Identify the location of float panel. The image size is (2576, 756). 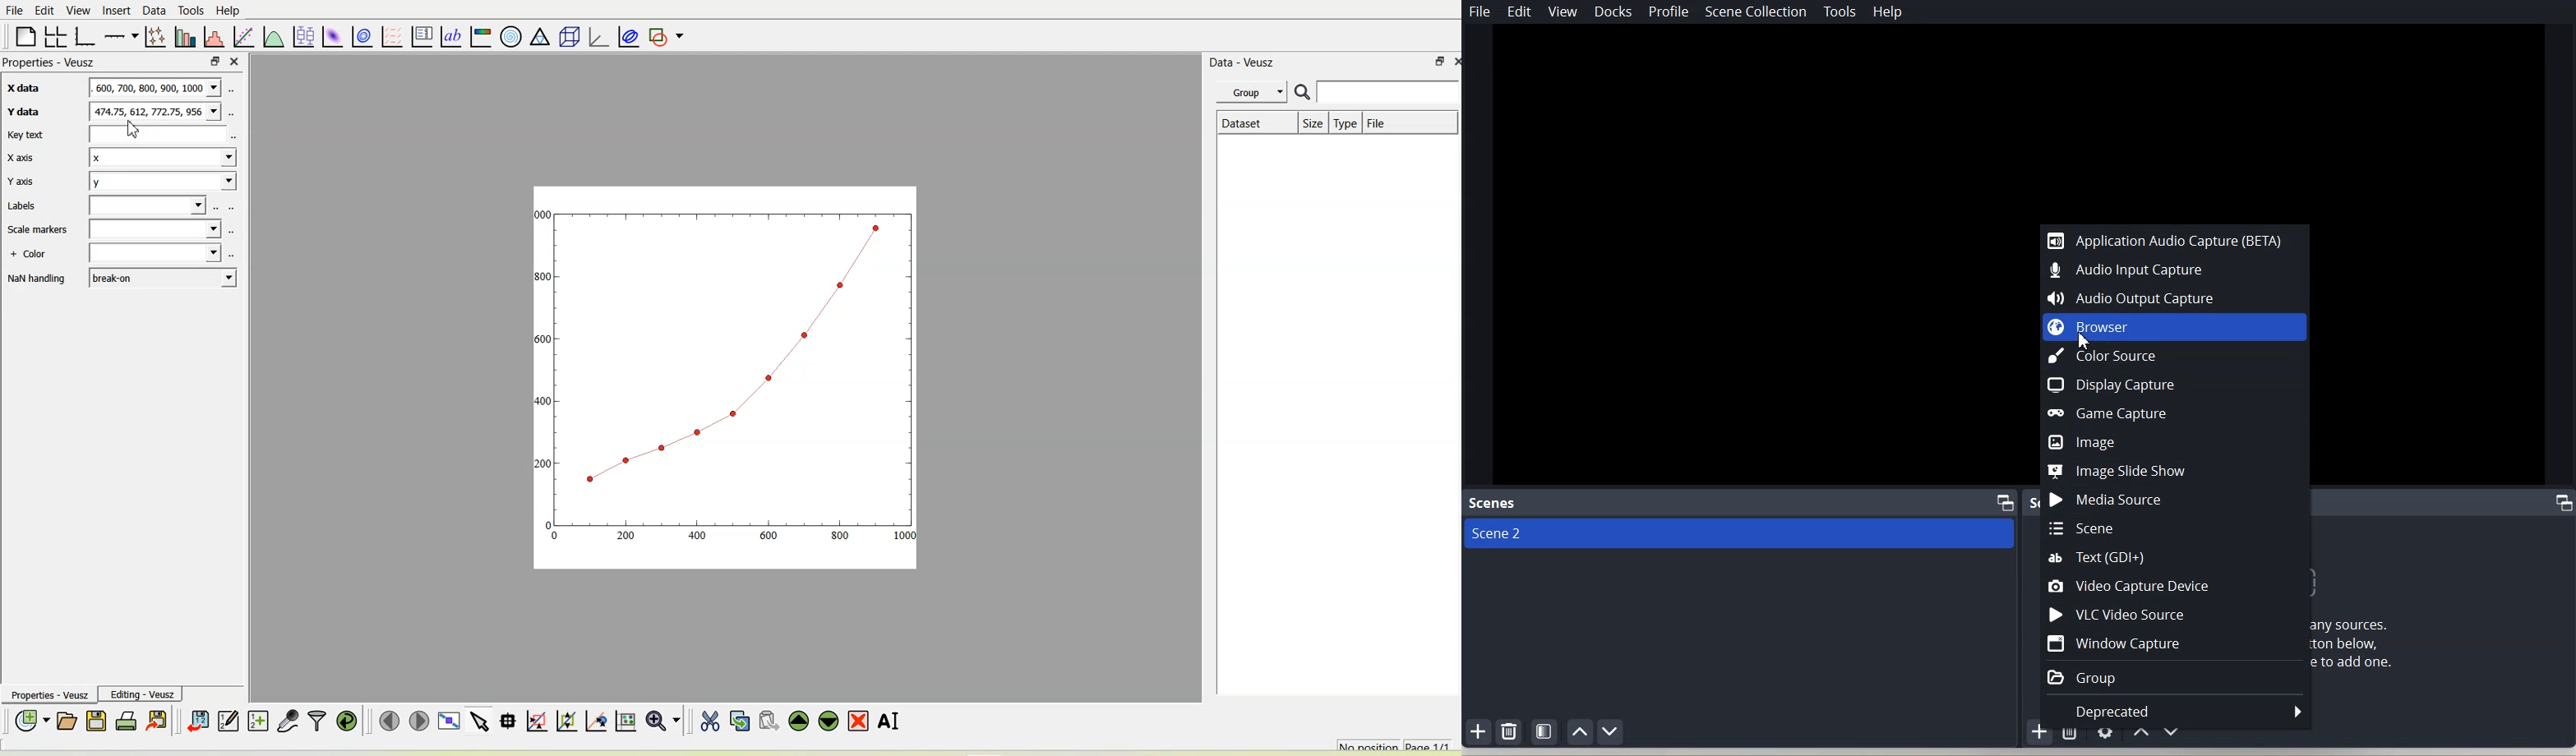
(216, 61).